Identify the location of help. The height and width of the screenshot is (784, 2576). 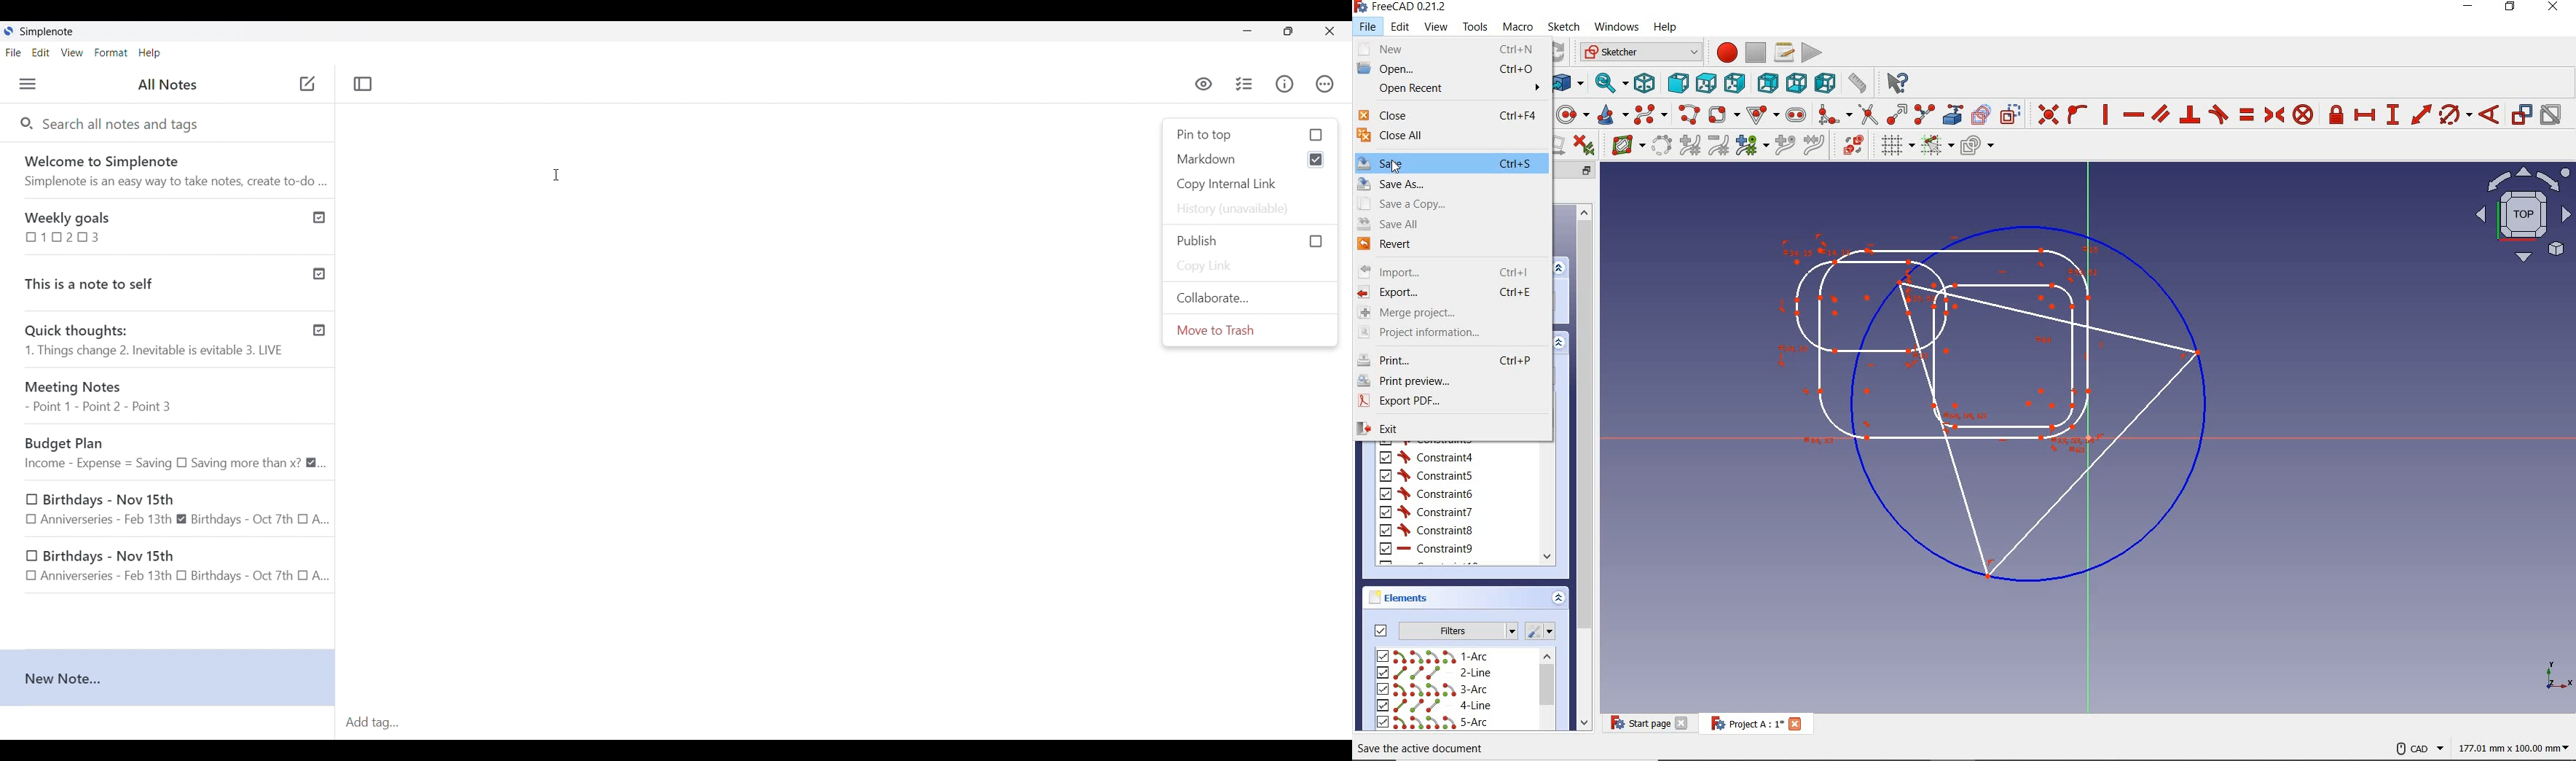
(1667, 27).